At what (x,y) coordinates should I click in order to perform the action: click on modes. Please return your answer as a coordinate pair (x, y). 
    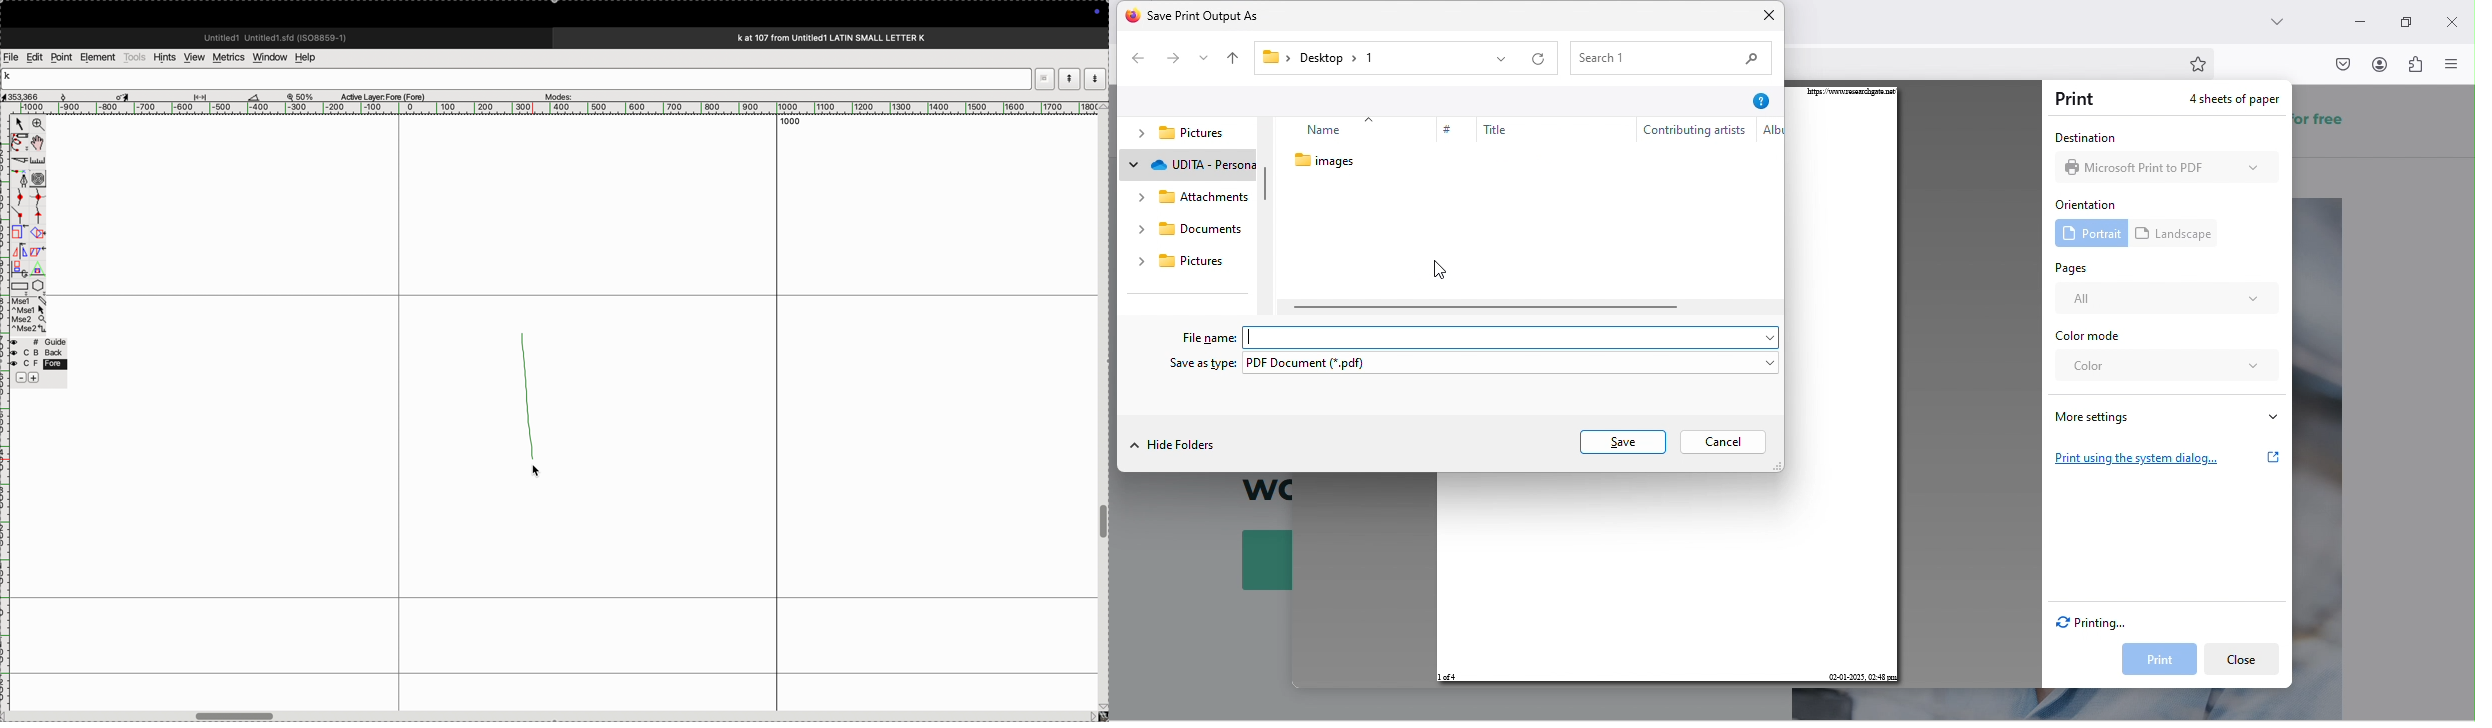
    Looking at the image, I should click on (555, 95).